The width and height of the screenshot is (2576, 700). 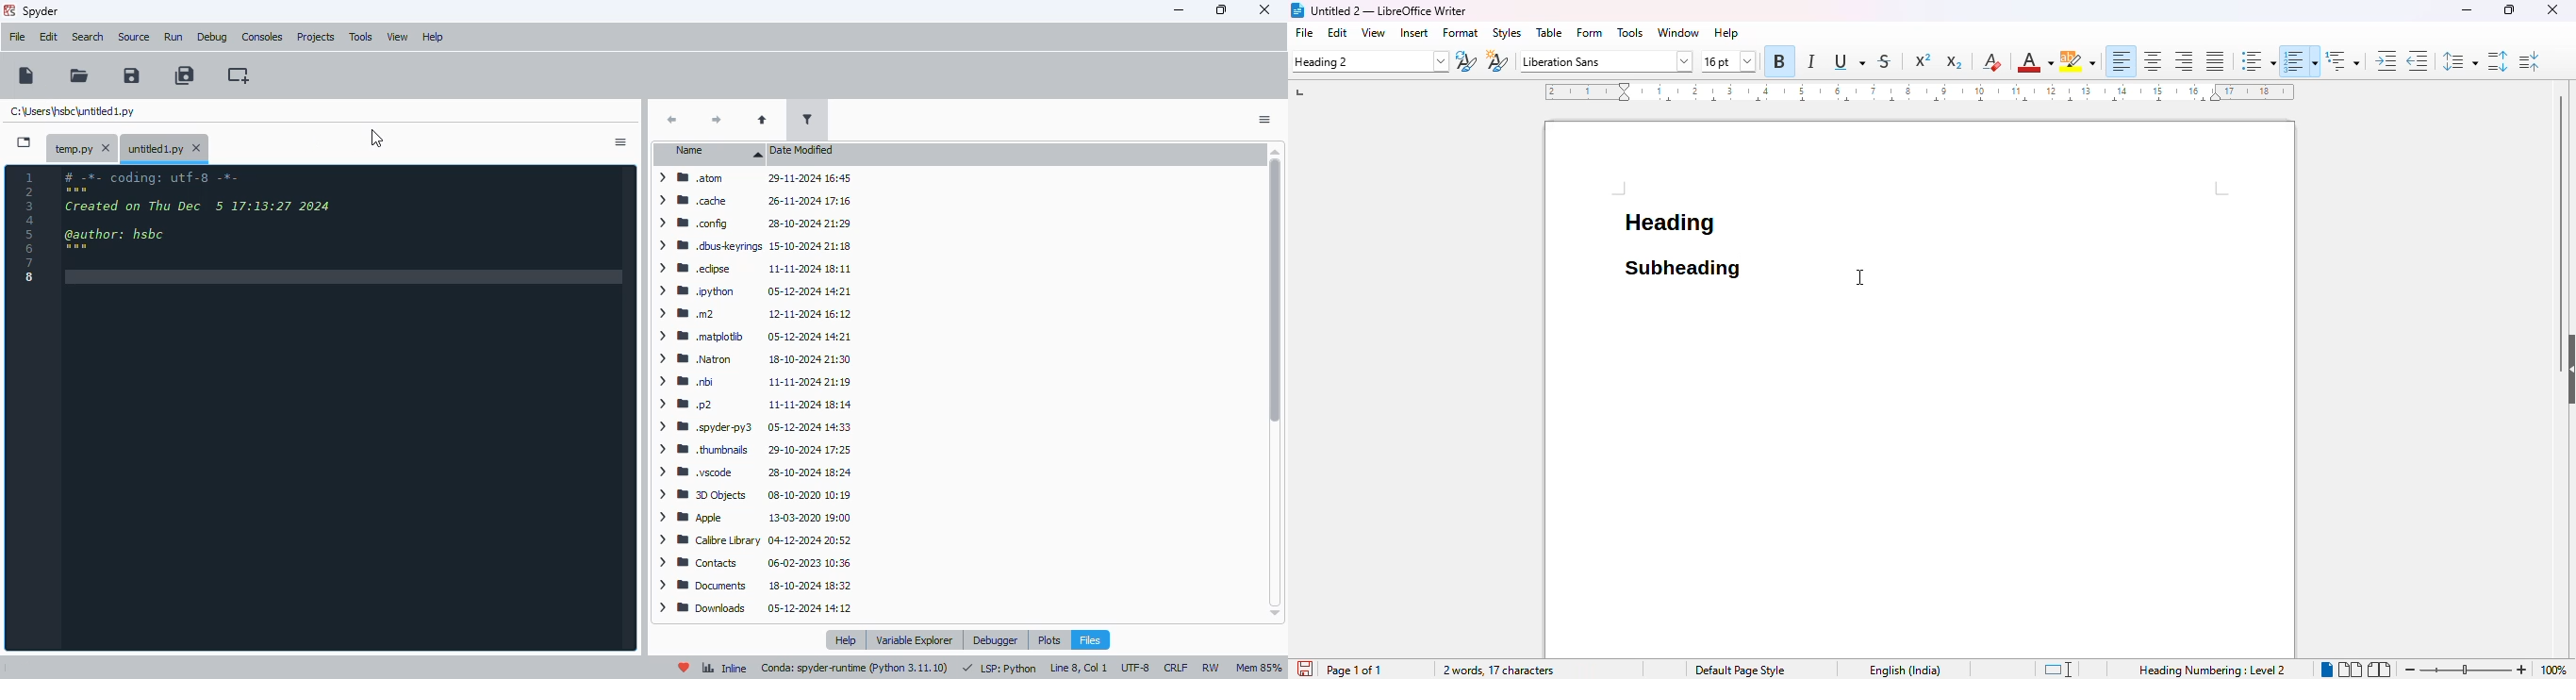 What do you see at coordinates (2511, 8) in the screenshot?
I see `maximize` at bounding box center [2511, 8].